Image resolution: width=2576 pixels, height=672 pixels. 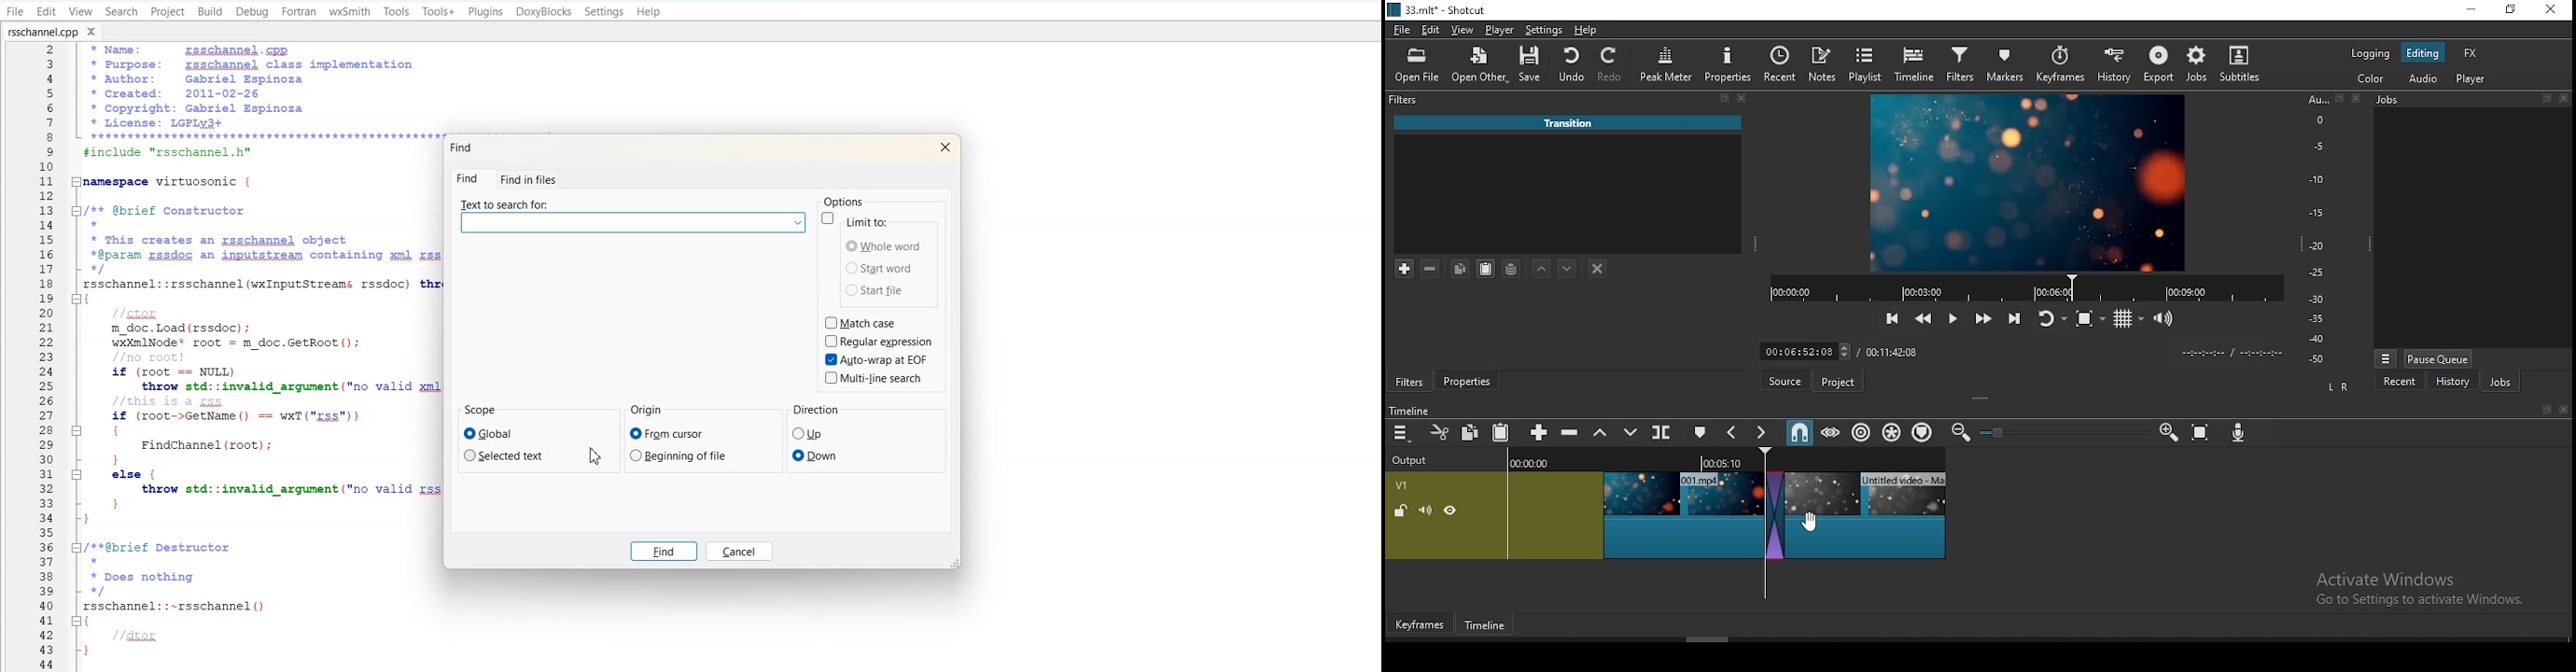 What do you see at coordinates (1500, 29) in the screenshot?
I see `player` at bounding box center [1500, 29].